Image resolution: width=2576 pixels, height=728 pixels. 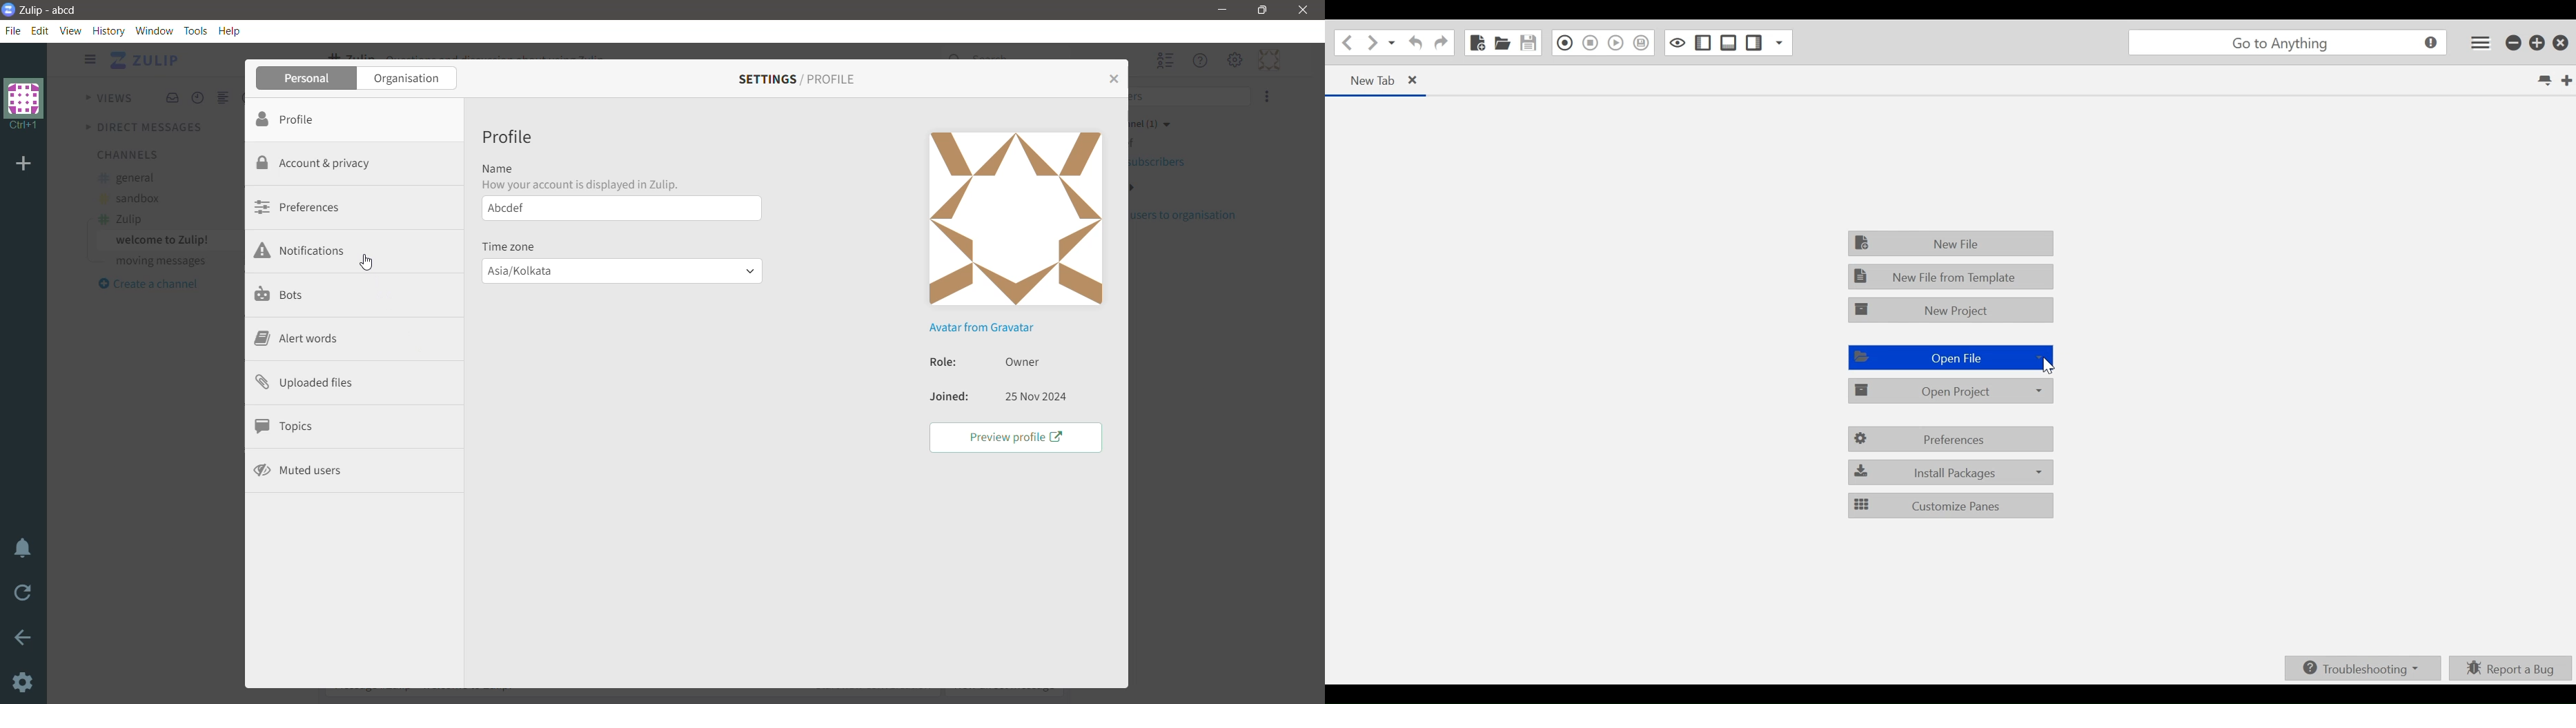 I want to click on Asia/Kolkata (Set Time zone), so click(x=622, y=273).